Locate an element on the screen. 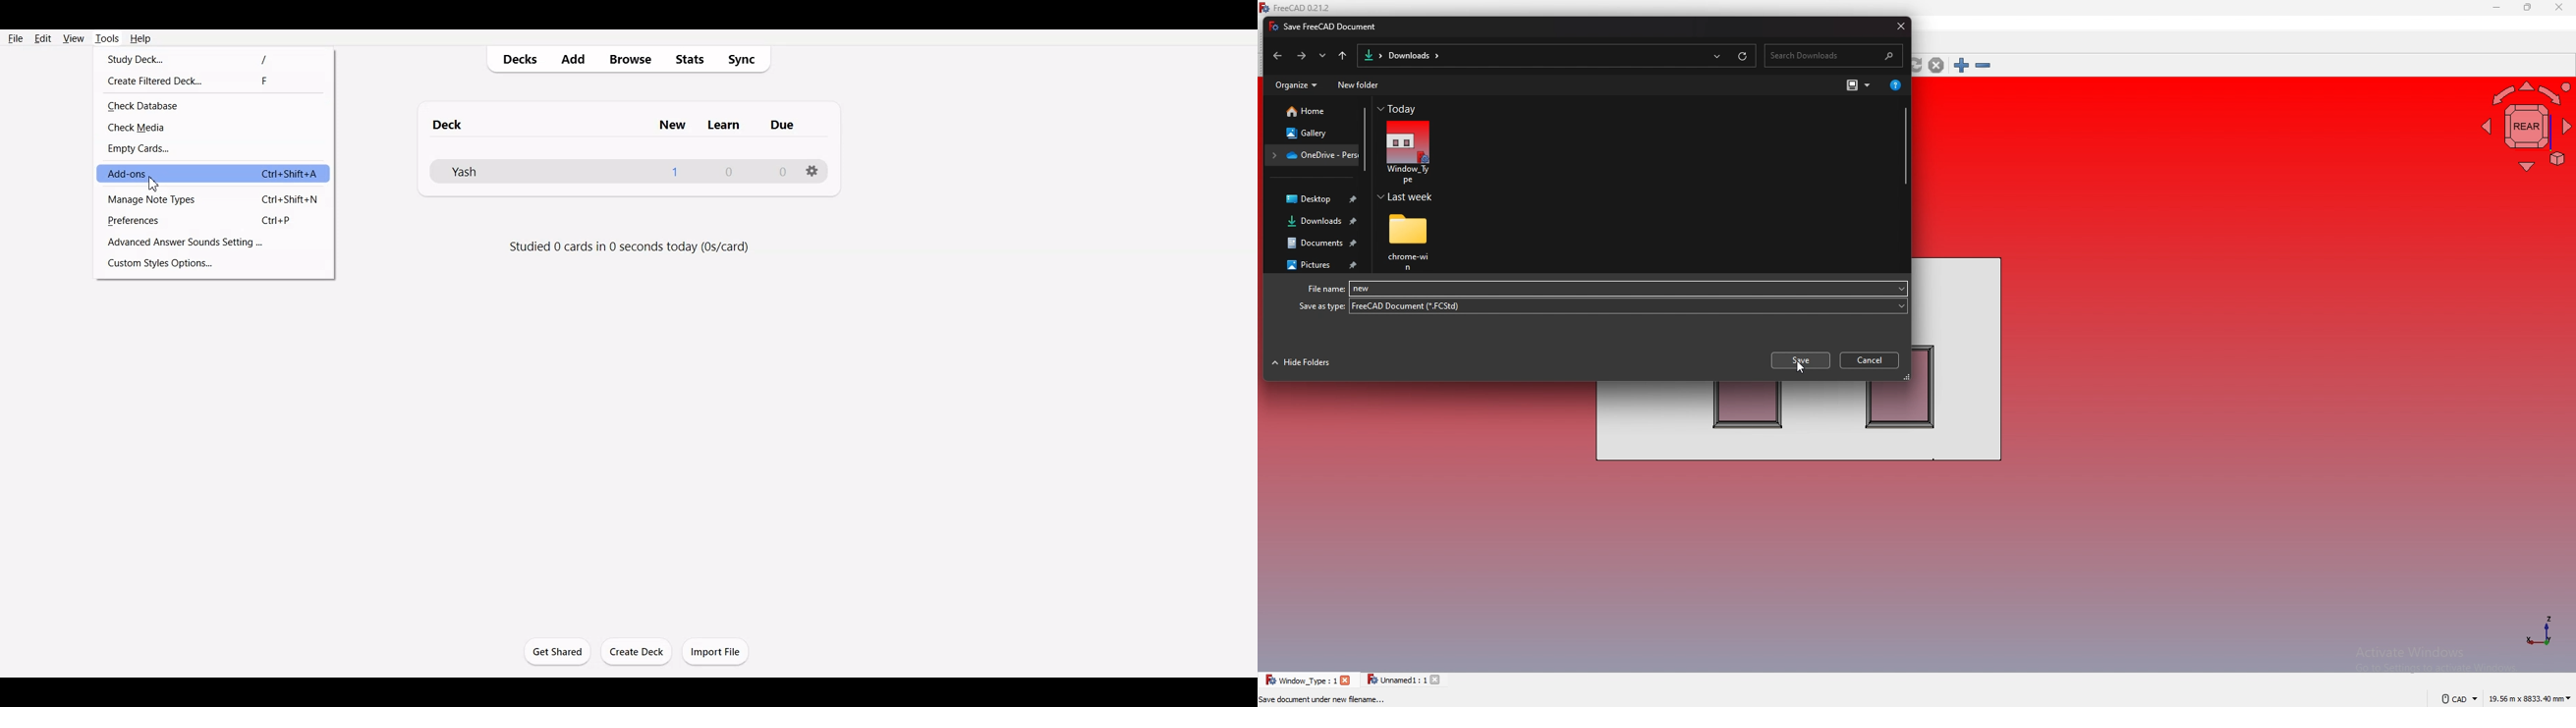 This screenshot has width=2576, height=728. Tools is located at coordinates (106, 38).